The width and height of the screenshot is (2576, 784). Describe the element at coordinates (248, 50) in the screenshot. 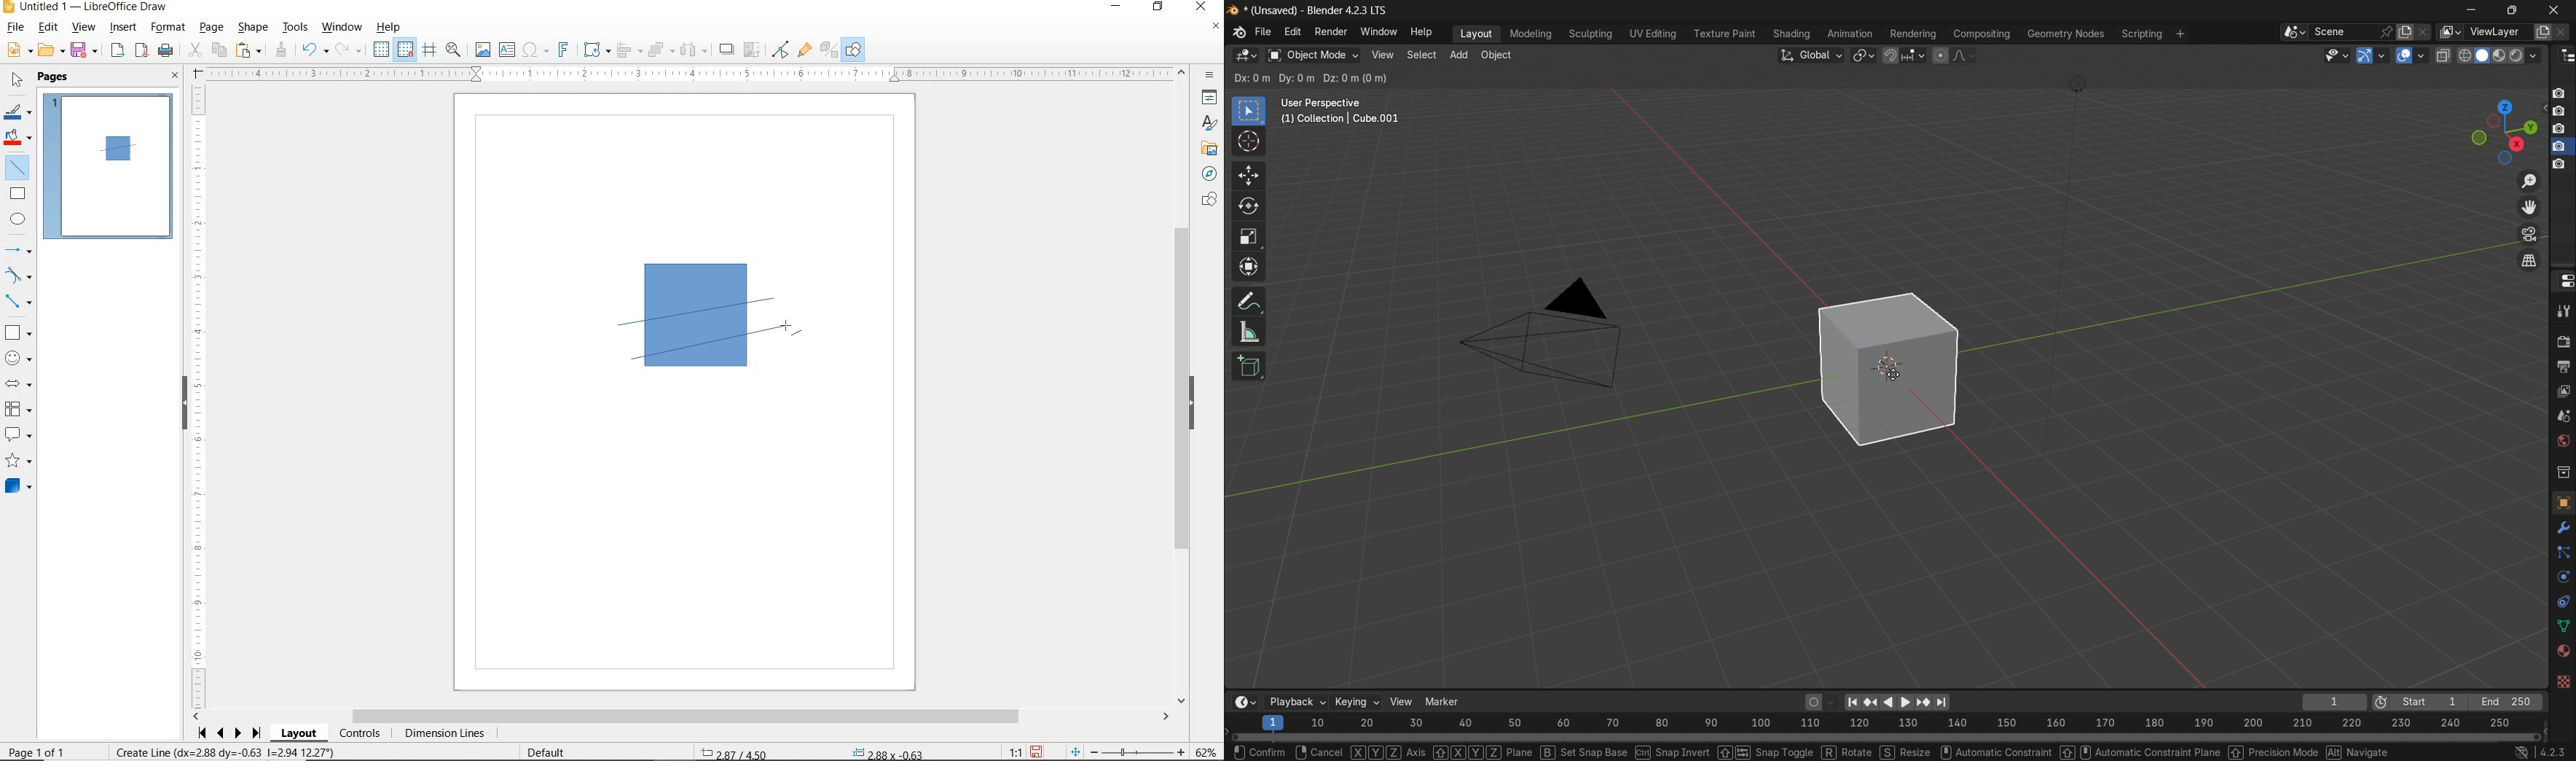

I see `PASTE` at that location.